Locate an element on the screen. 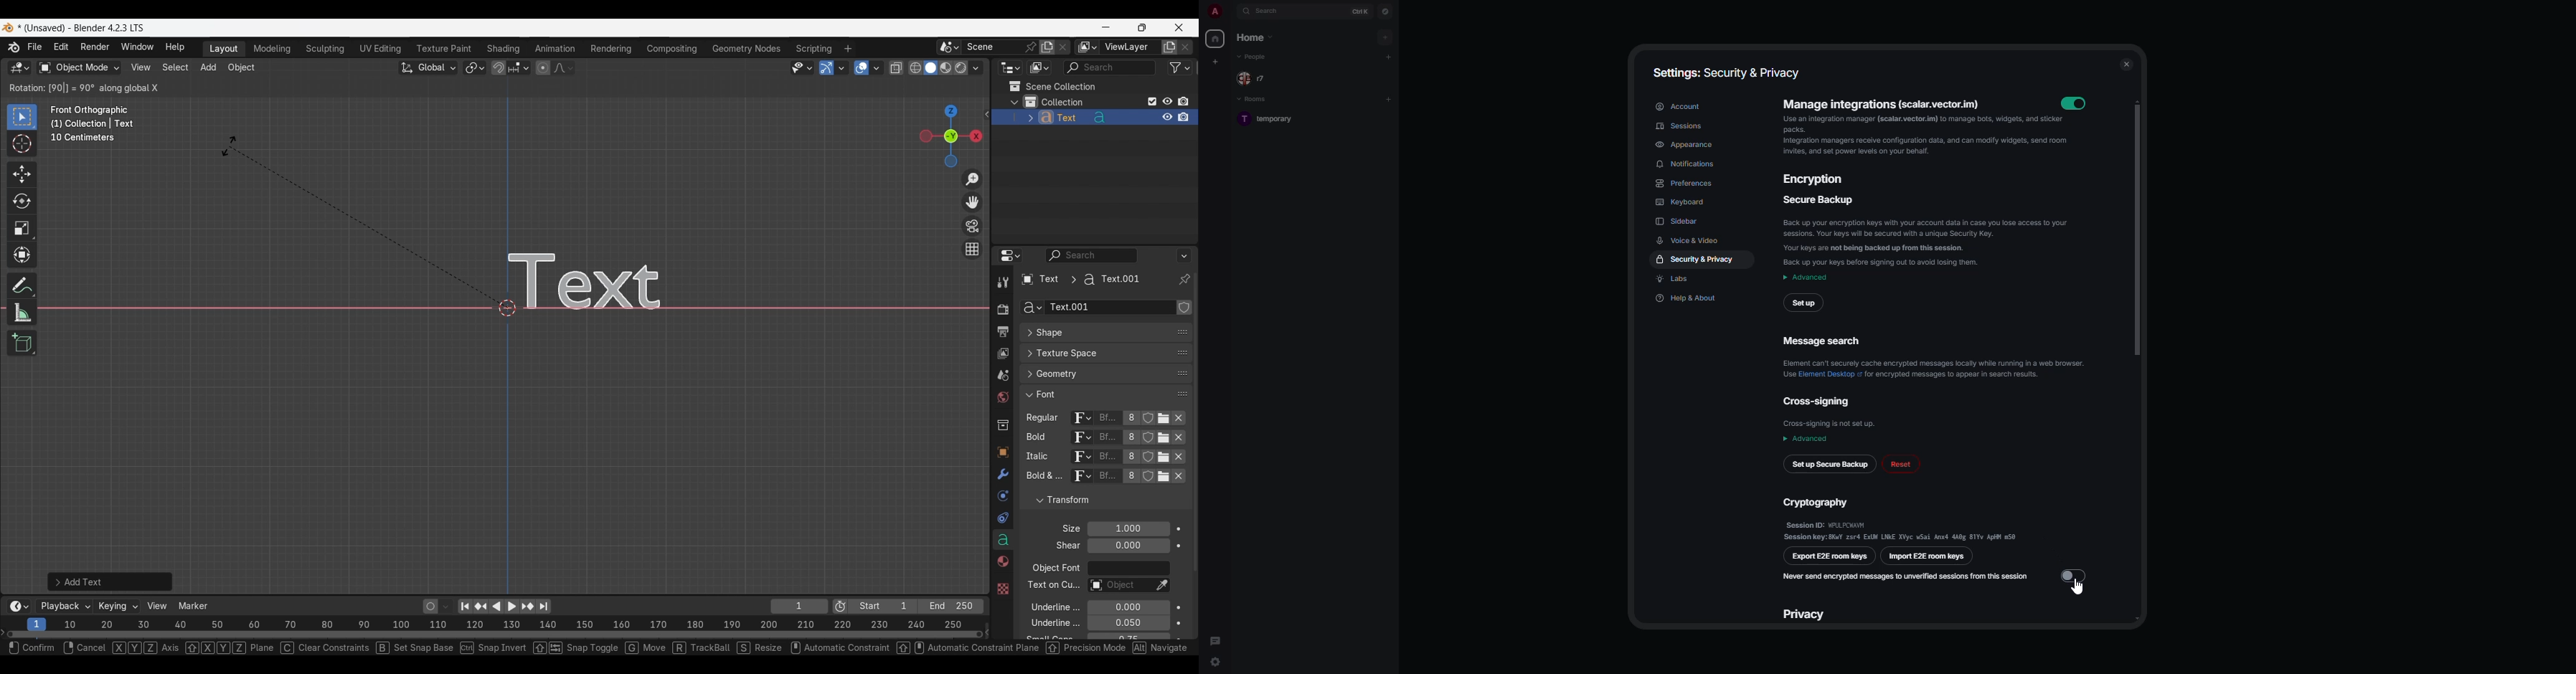 This screenshot has width=2576, height=700. Eyedropper data-block is located at coordinates (1161, 586).